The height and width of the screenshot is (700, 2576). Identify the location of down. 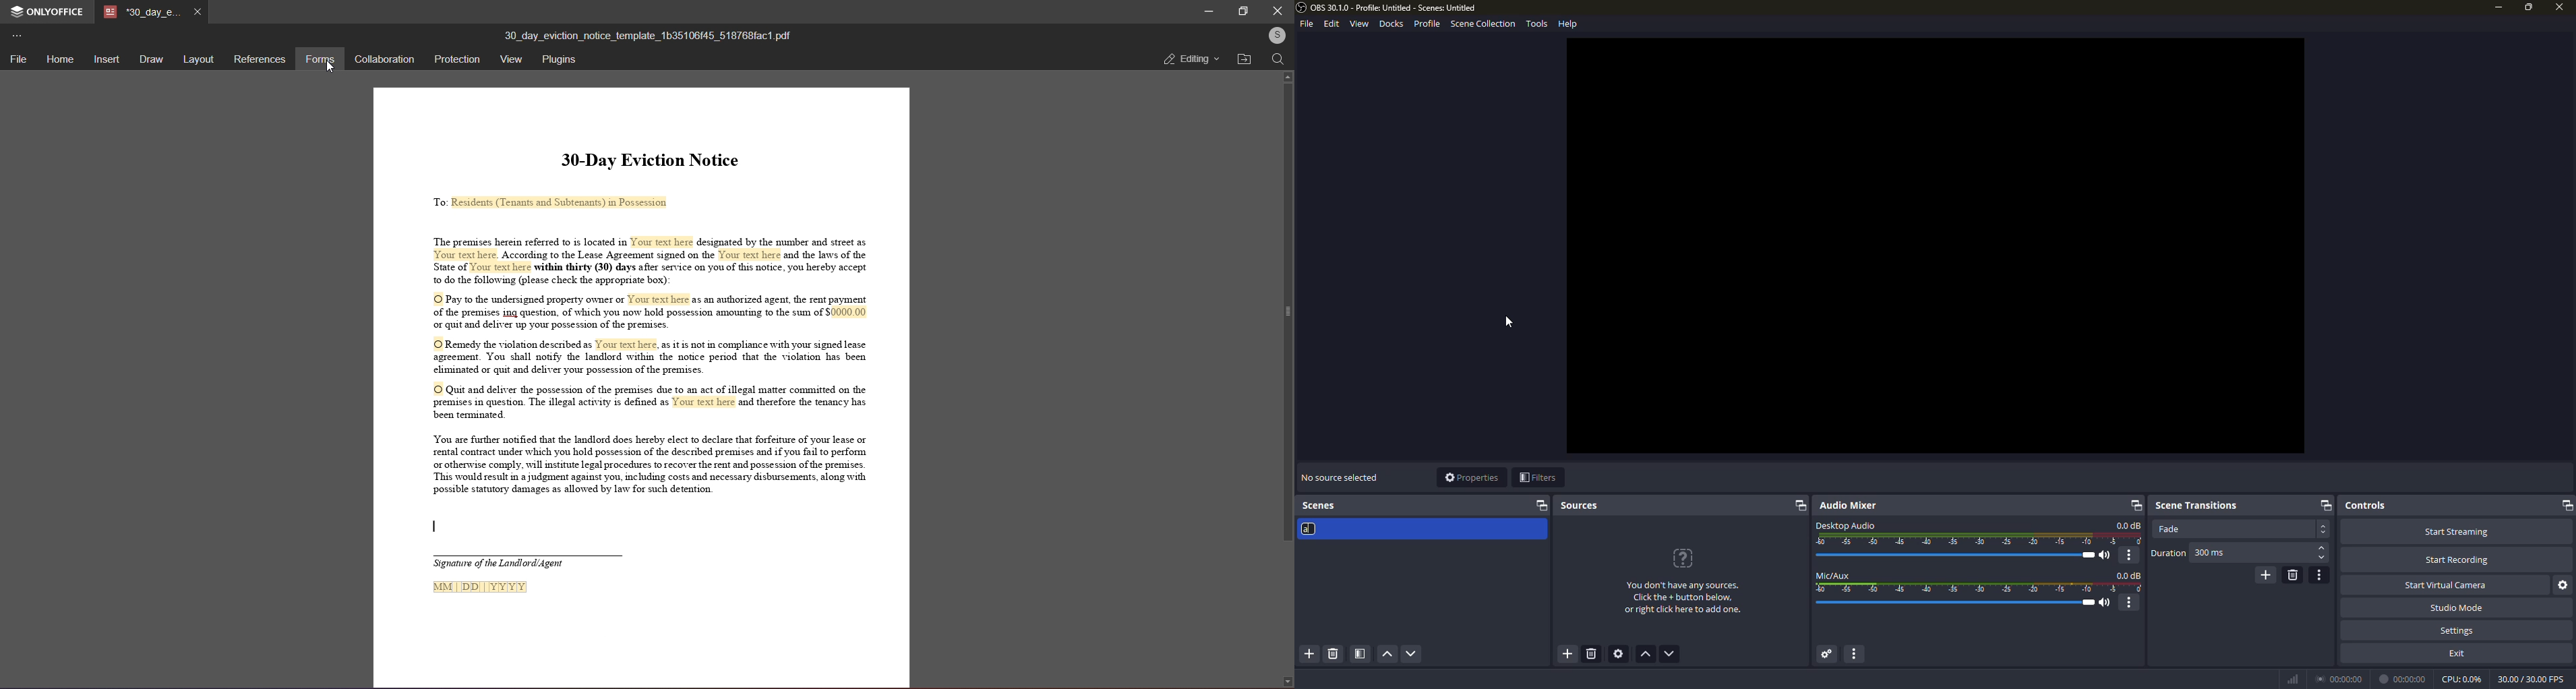
(1284, 678).